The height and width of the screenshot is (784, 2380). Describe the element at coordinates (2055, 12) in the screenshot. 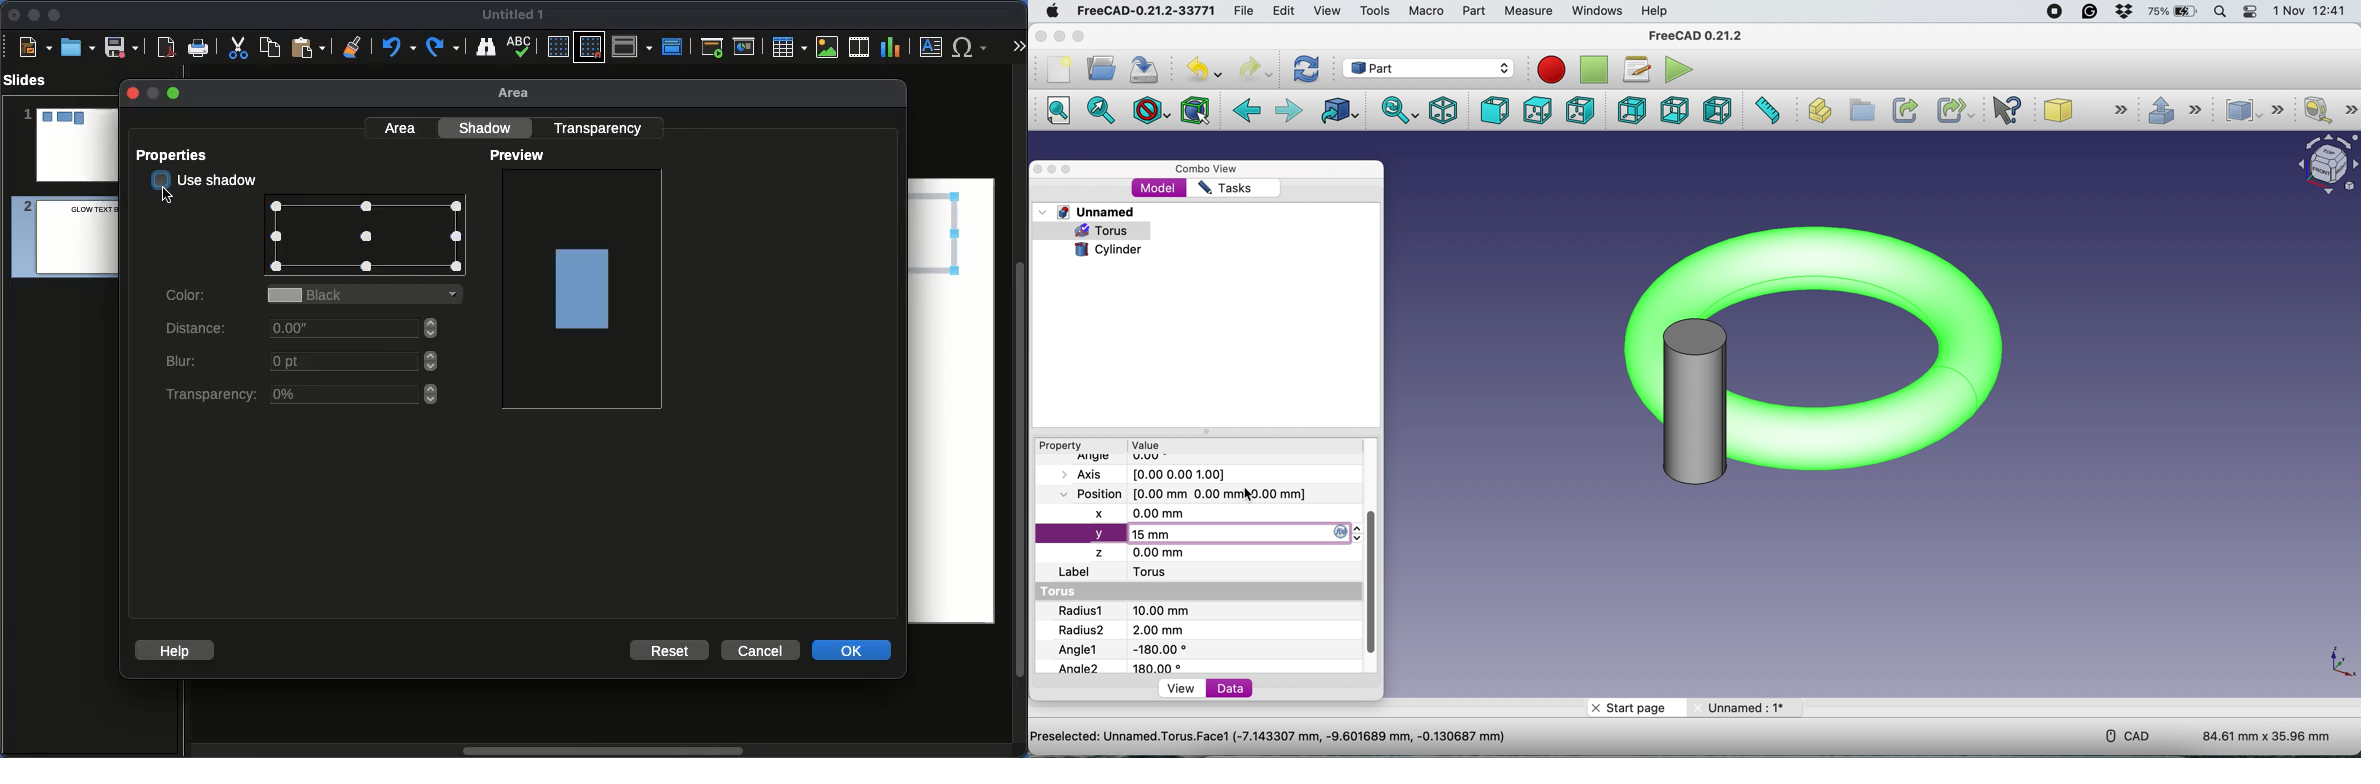

I see `screen recorder` at that location.